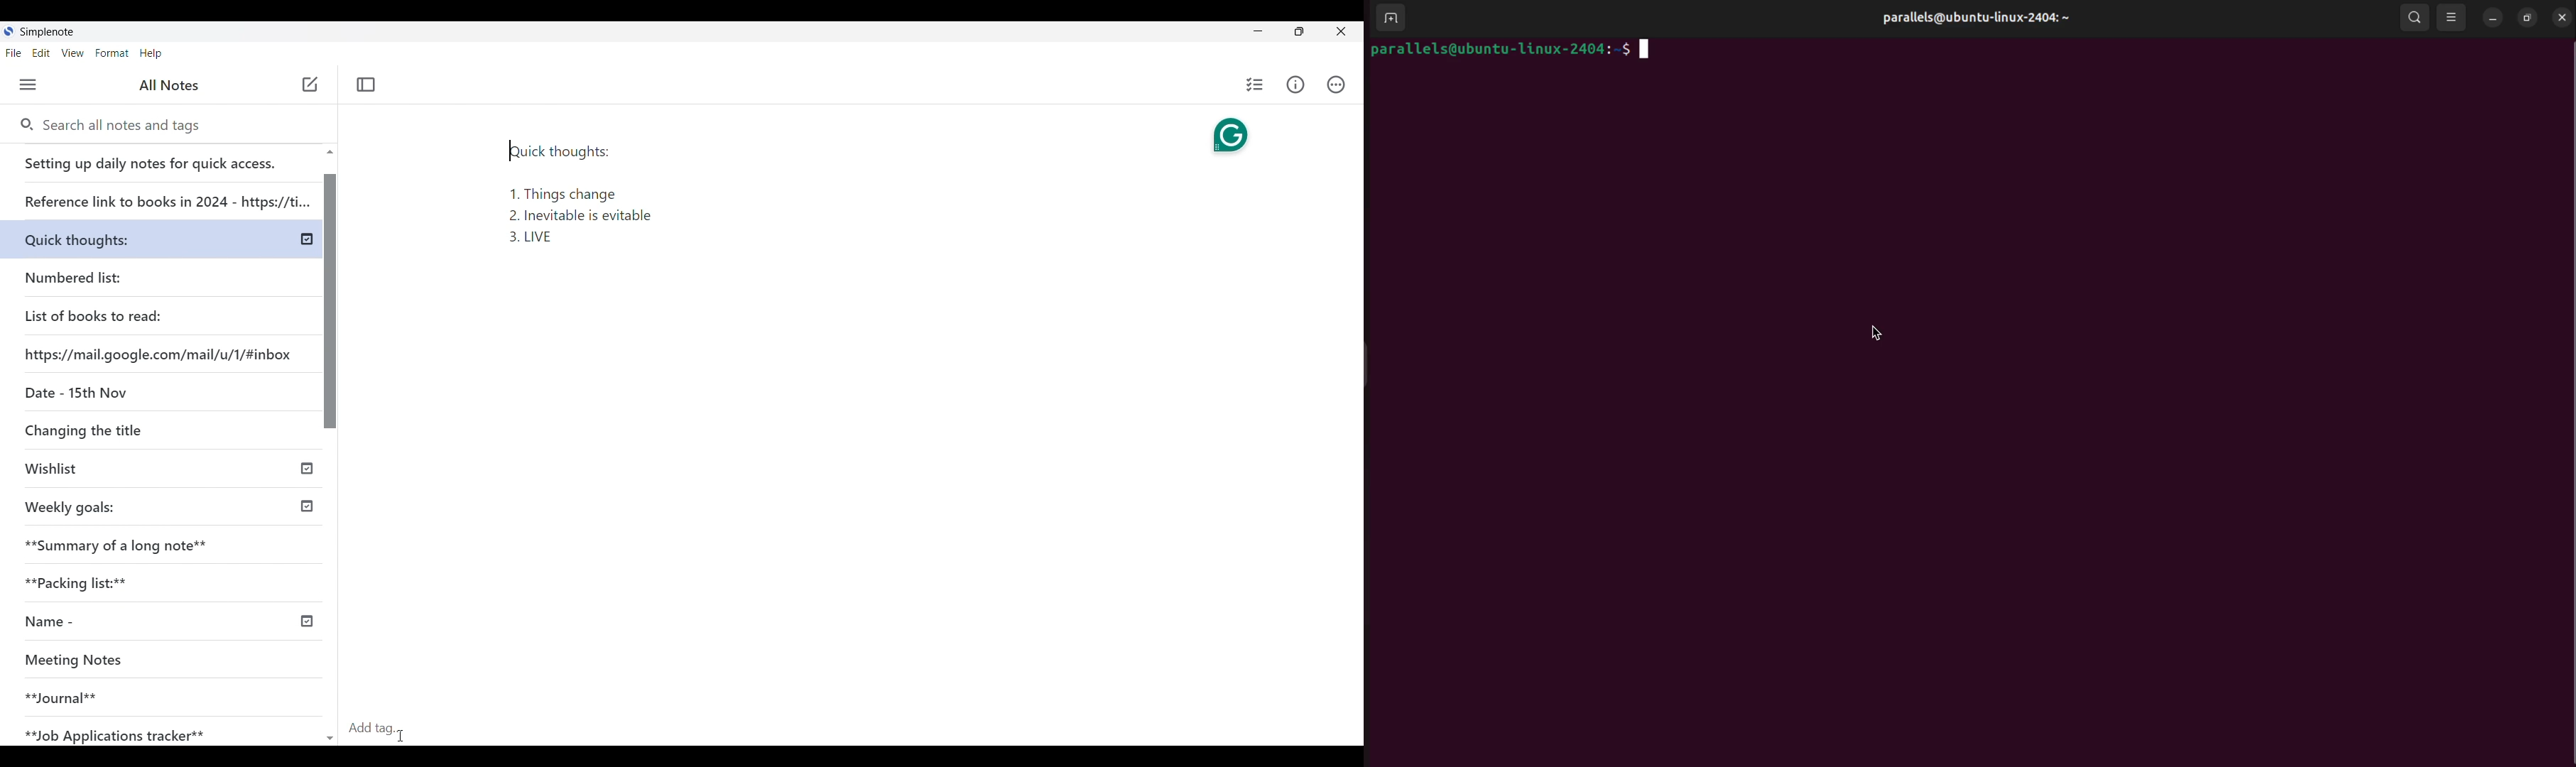 This screenshot has height=784, width=2576. What do you see at coordinates (143, 661) in the screenshot?
I see `Meeting Notes` at bounding box center [143, 661].